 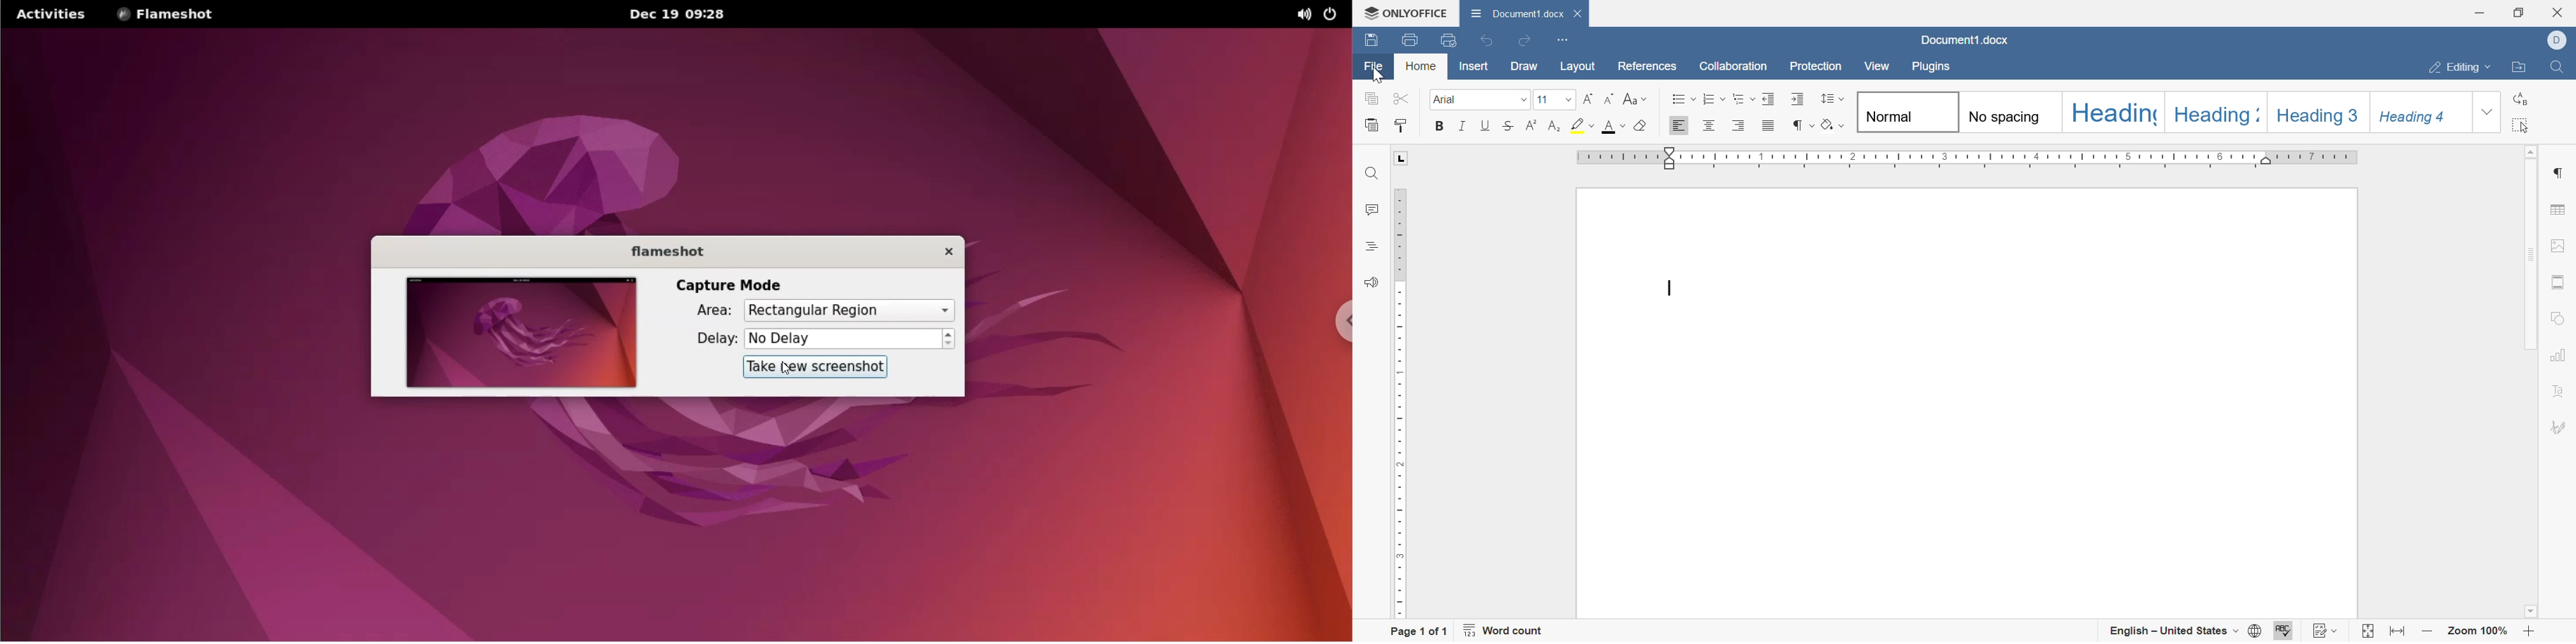 I want to click on layout, so click(x=1578, y=66).